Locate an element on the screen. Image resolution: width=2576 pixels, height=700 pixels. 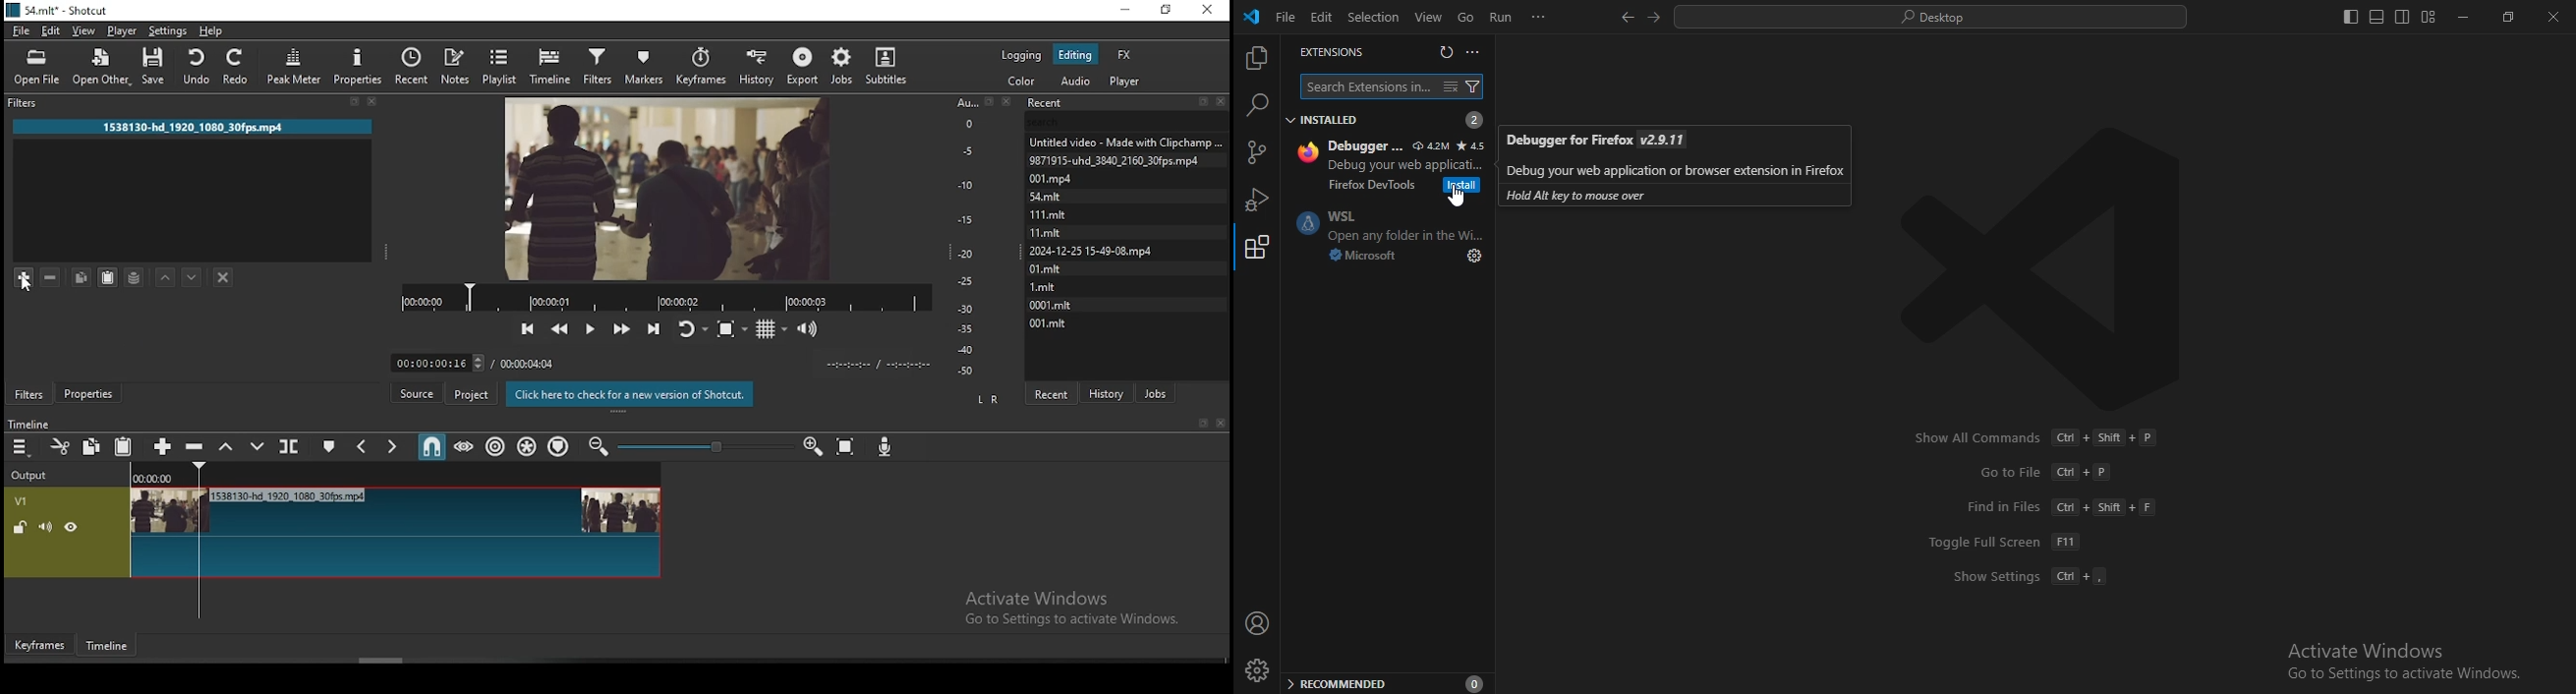
play quickly backwards is located at coordinates (562, 326).